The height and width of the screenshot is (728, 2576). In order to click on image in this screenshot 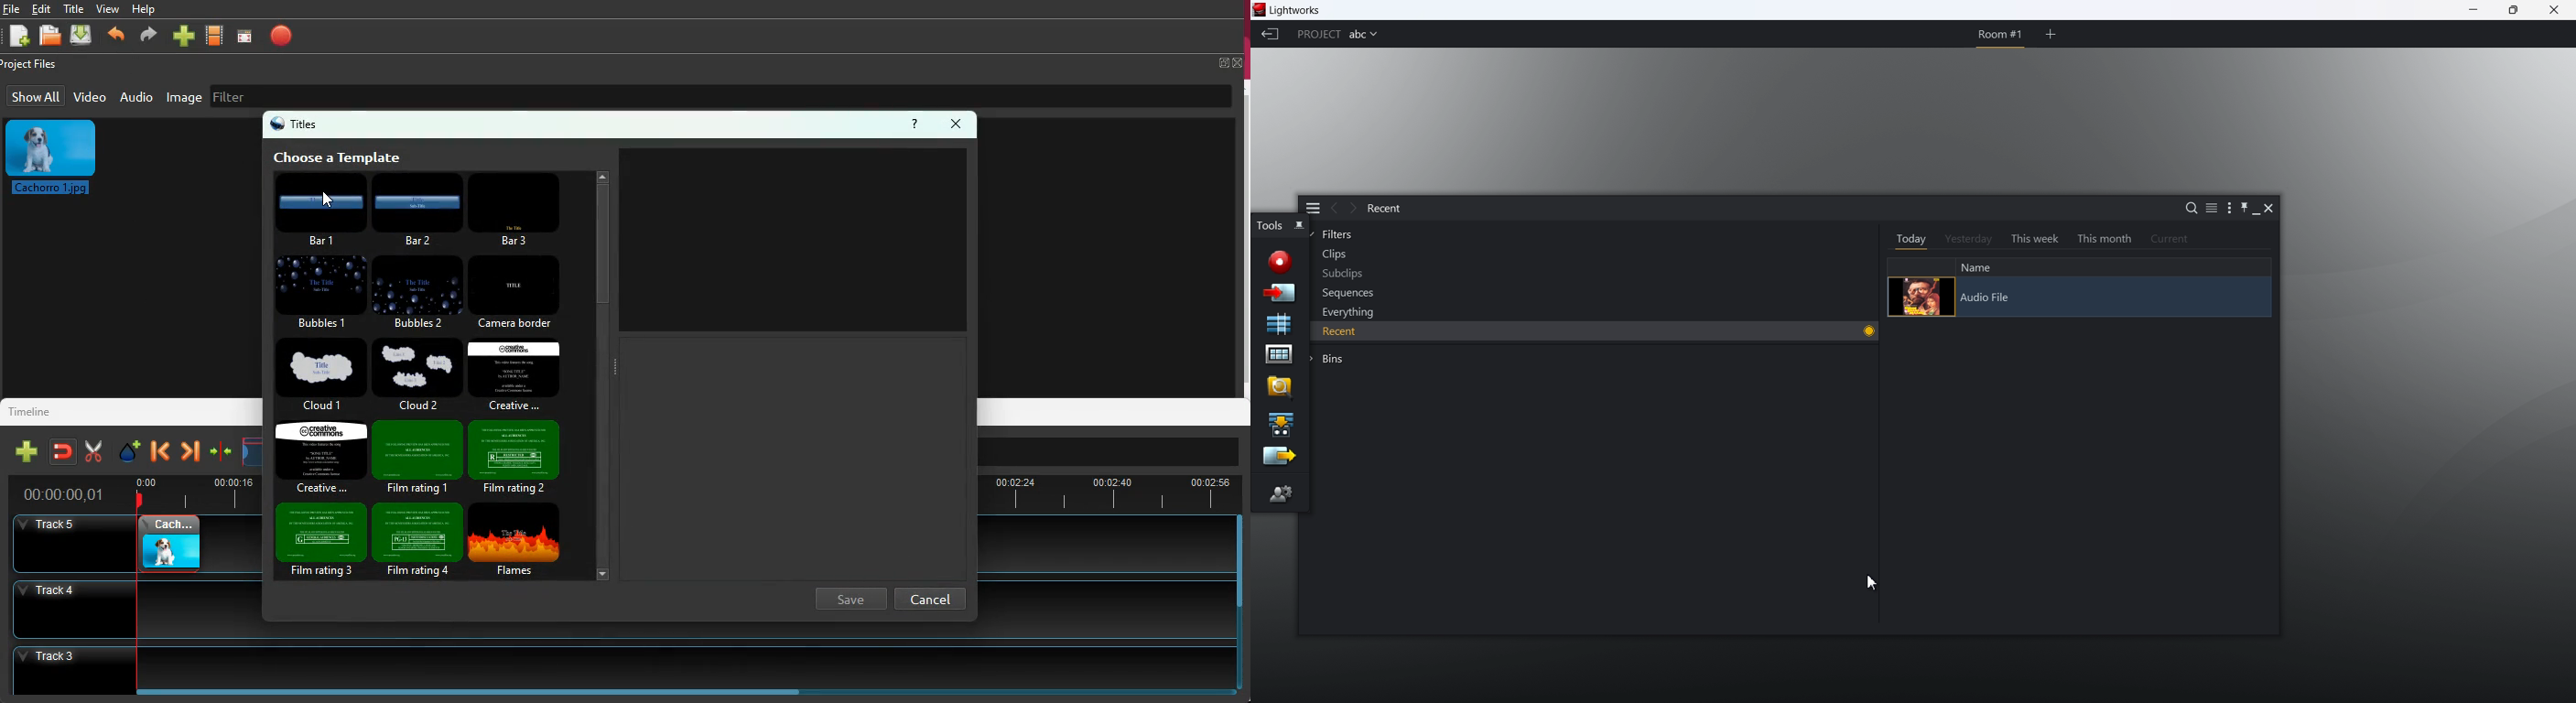, I will do `click(797, 239)`.